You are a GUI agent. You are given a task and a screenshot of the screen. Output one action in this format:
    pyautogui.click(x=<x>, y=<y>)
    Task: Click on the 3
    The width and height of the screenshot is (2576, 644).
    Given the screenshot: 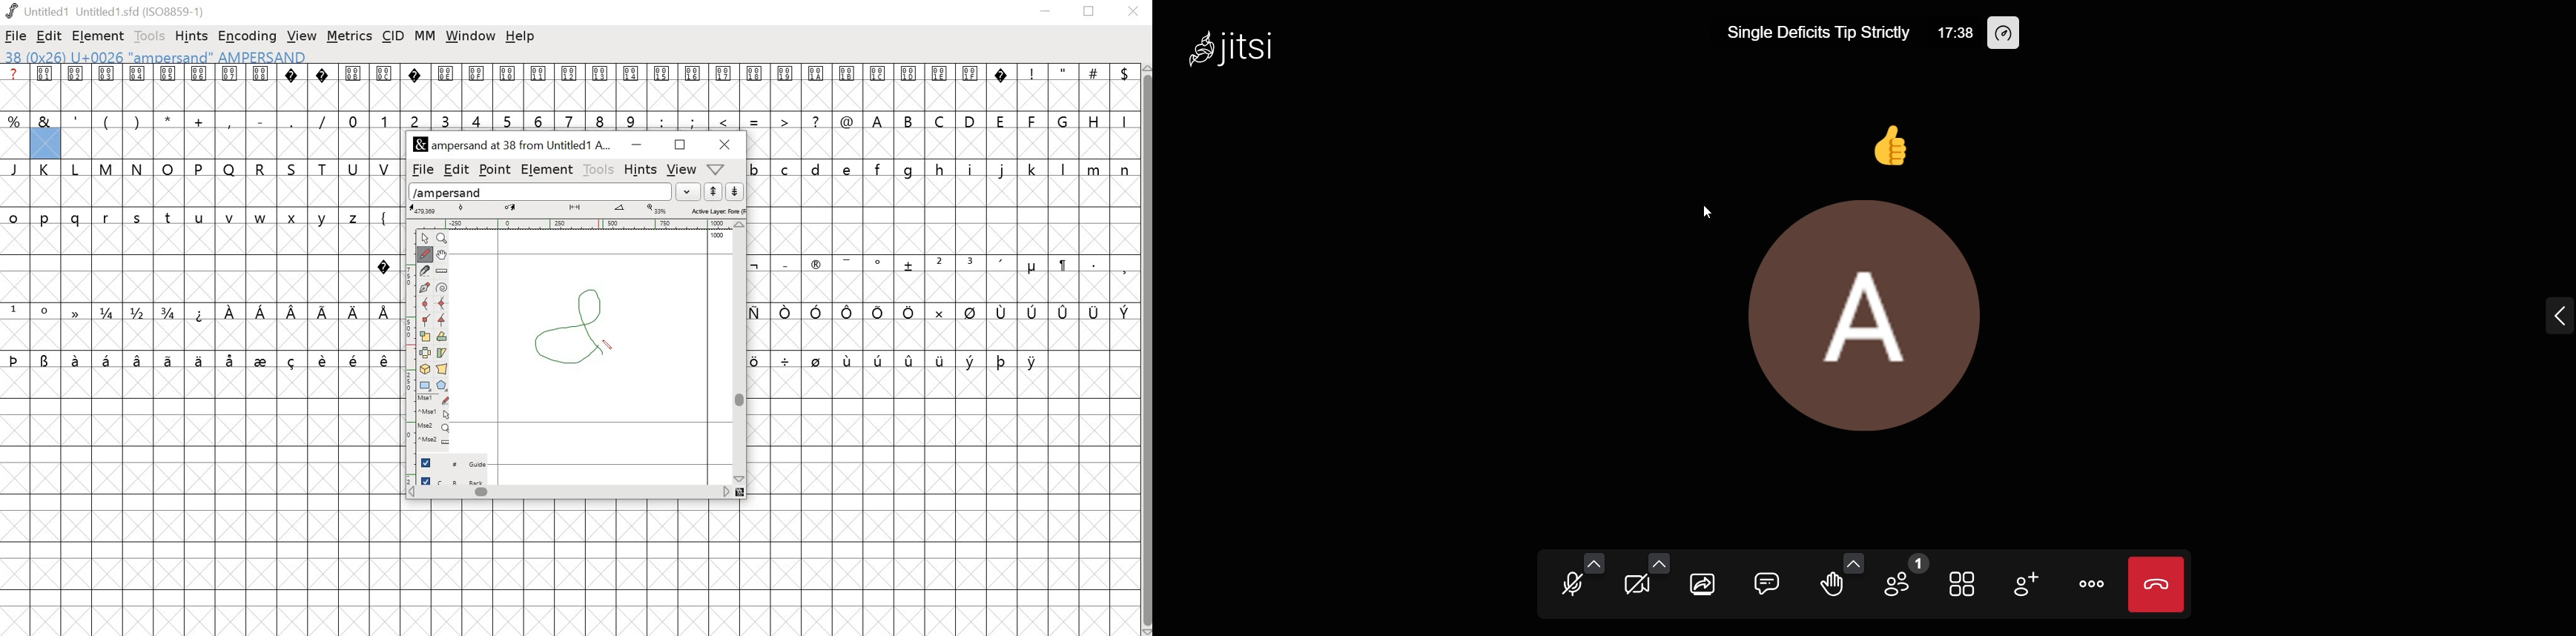 What is the action you would take?
    pyautogui.click(x=972, y=263)
    